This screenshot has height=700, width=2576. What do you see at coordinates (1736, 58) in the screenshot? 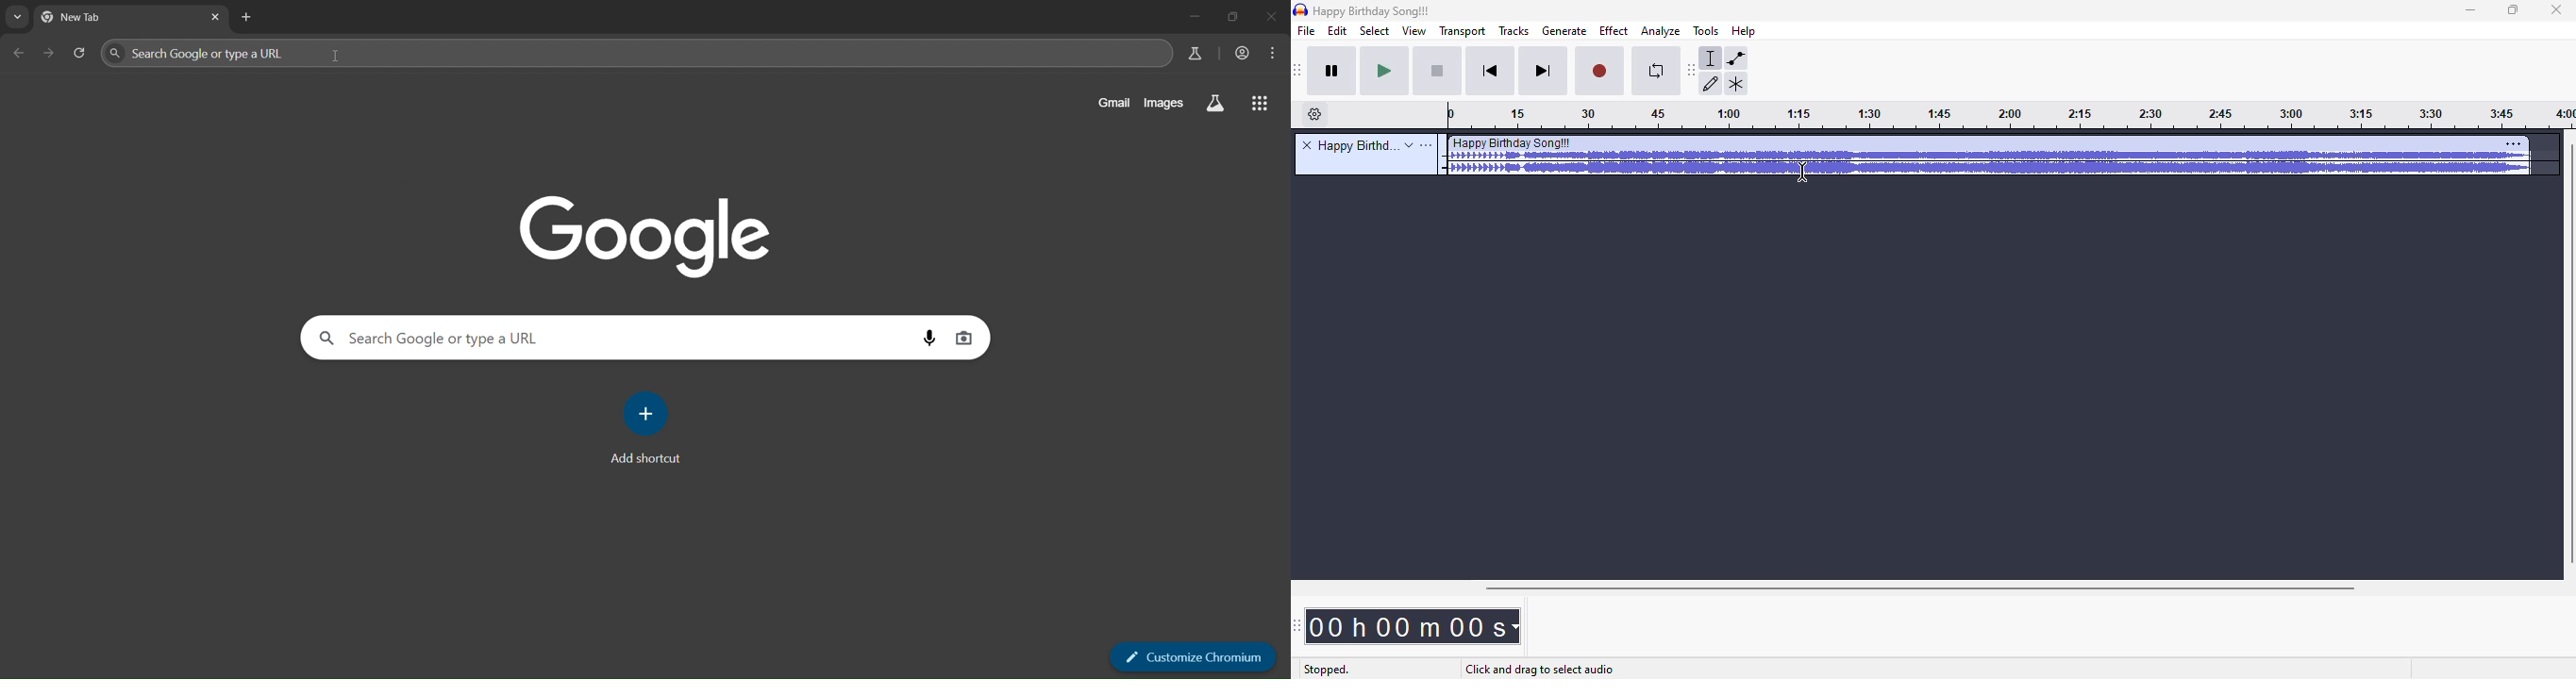
I see `envelope tool` at bounding box center [1736, 58].